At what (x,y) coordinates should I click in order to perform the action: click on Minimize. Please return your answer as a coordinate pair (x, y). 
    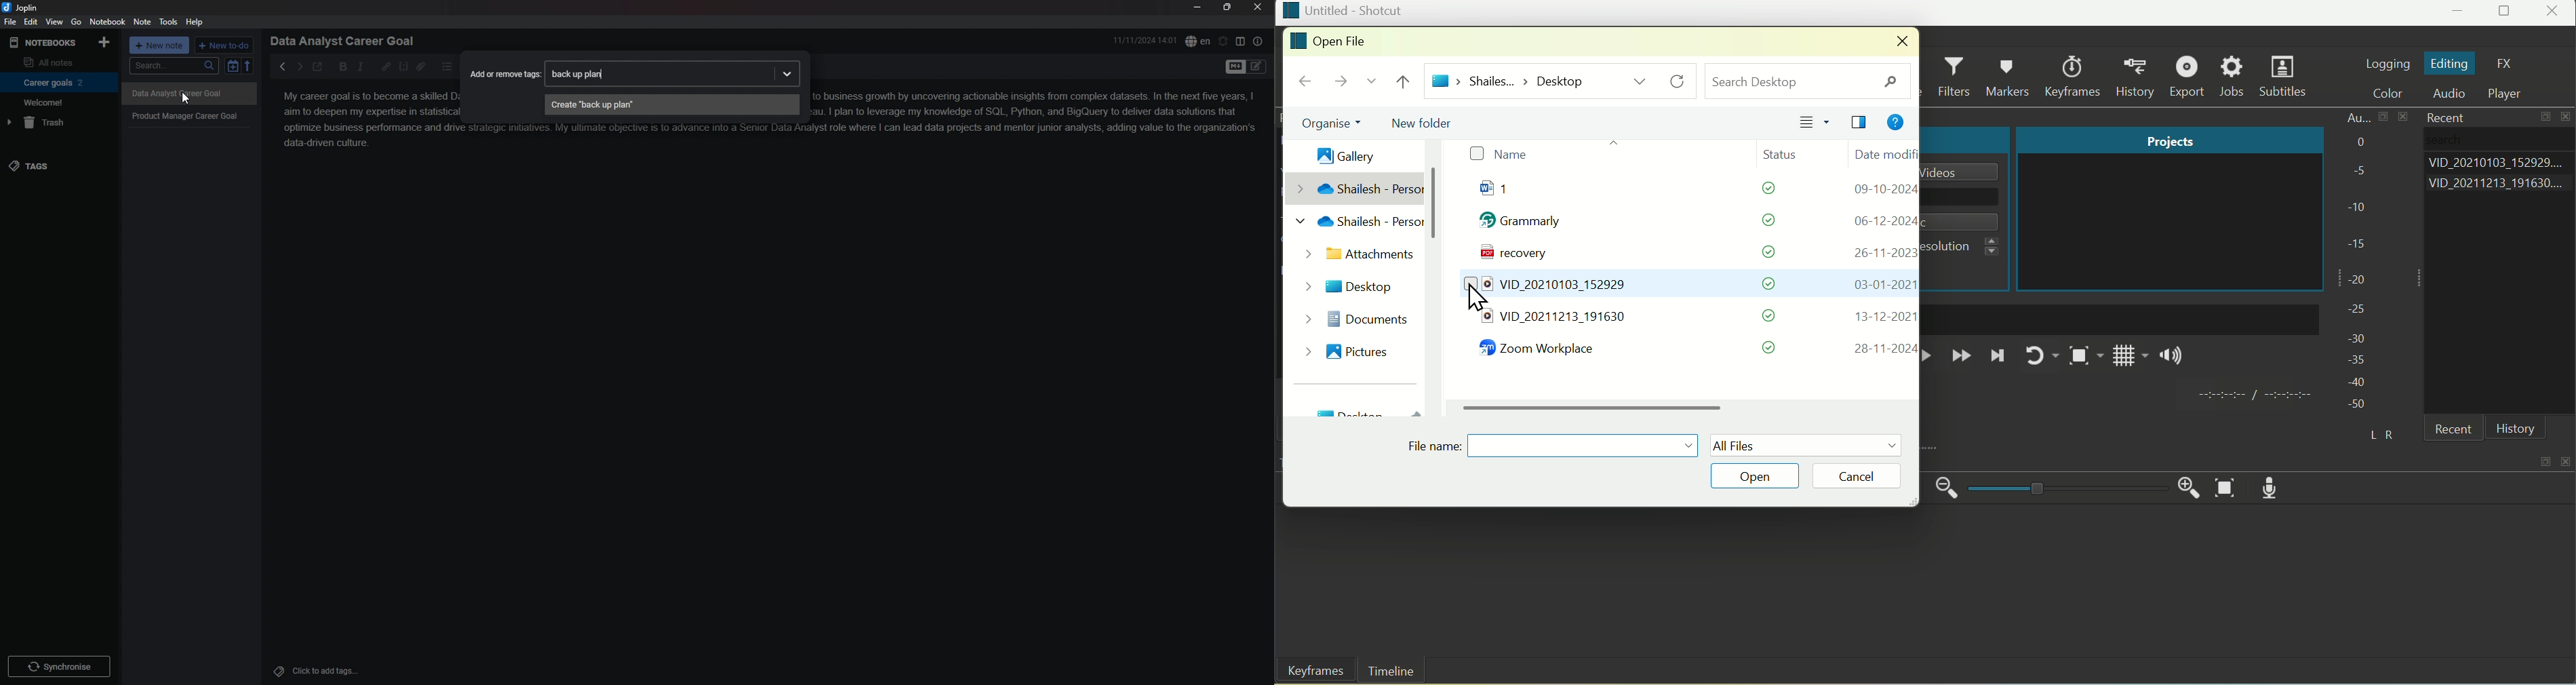
    Looking at the image, I should click on (2459, 14).